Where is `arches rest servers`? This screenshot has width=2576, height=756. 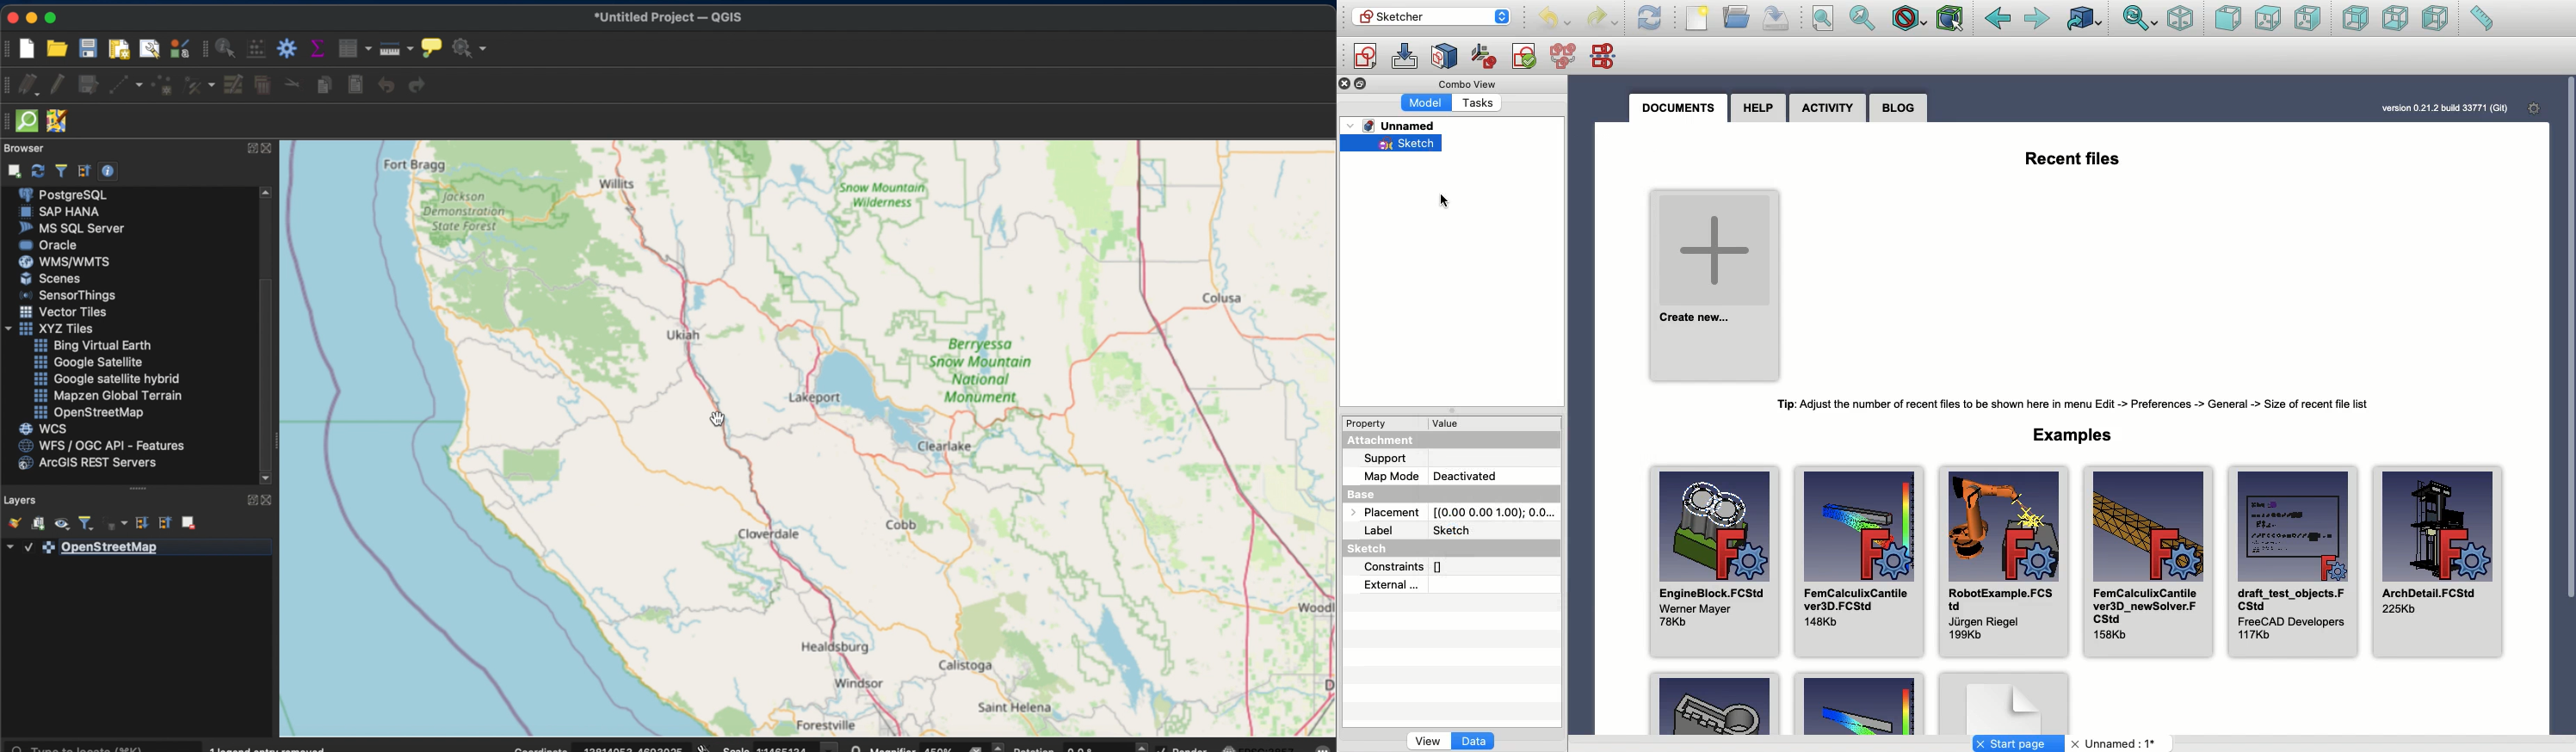
arches rest servers is located at coordinates (86, 464).